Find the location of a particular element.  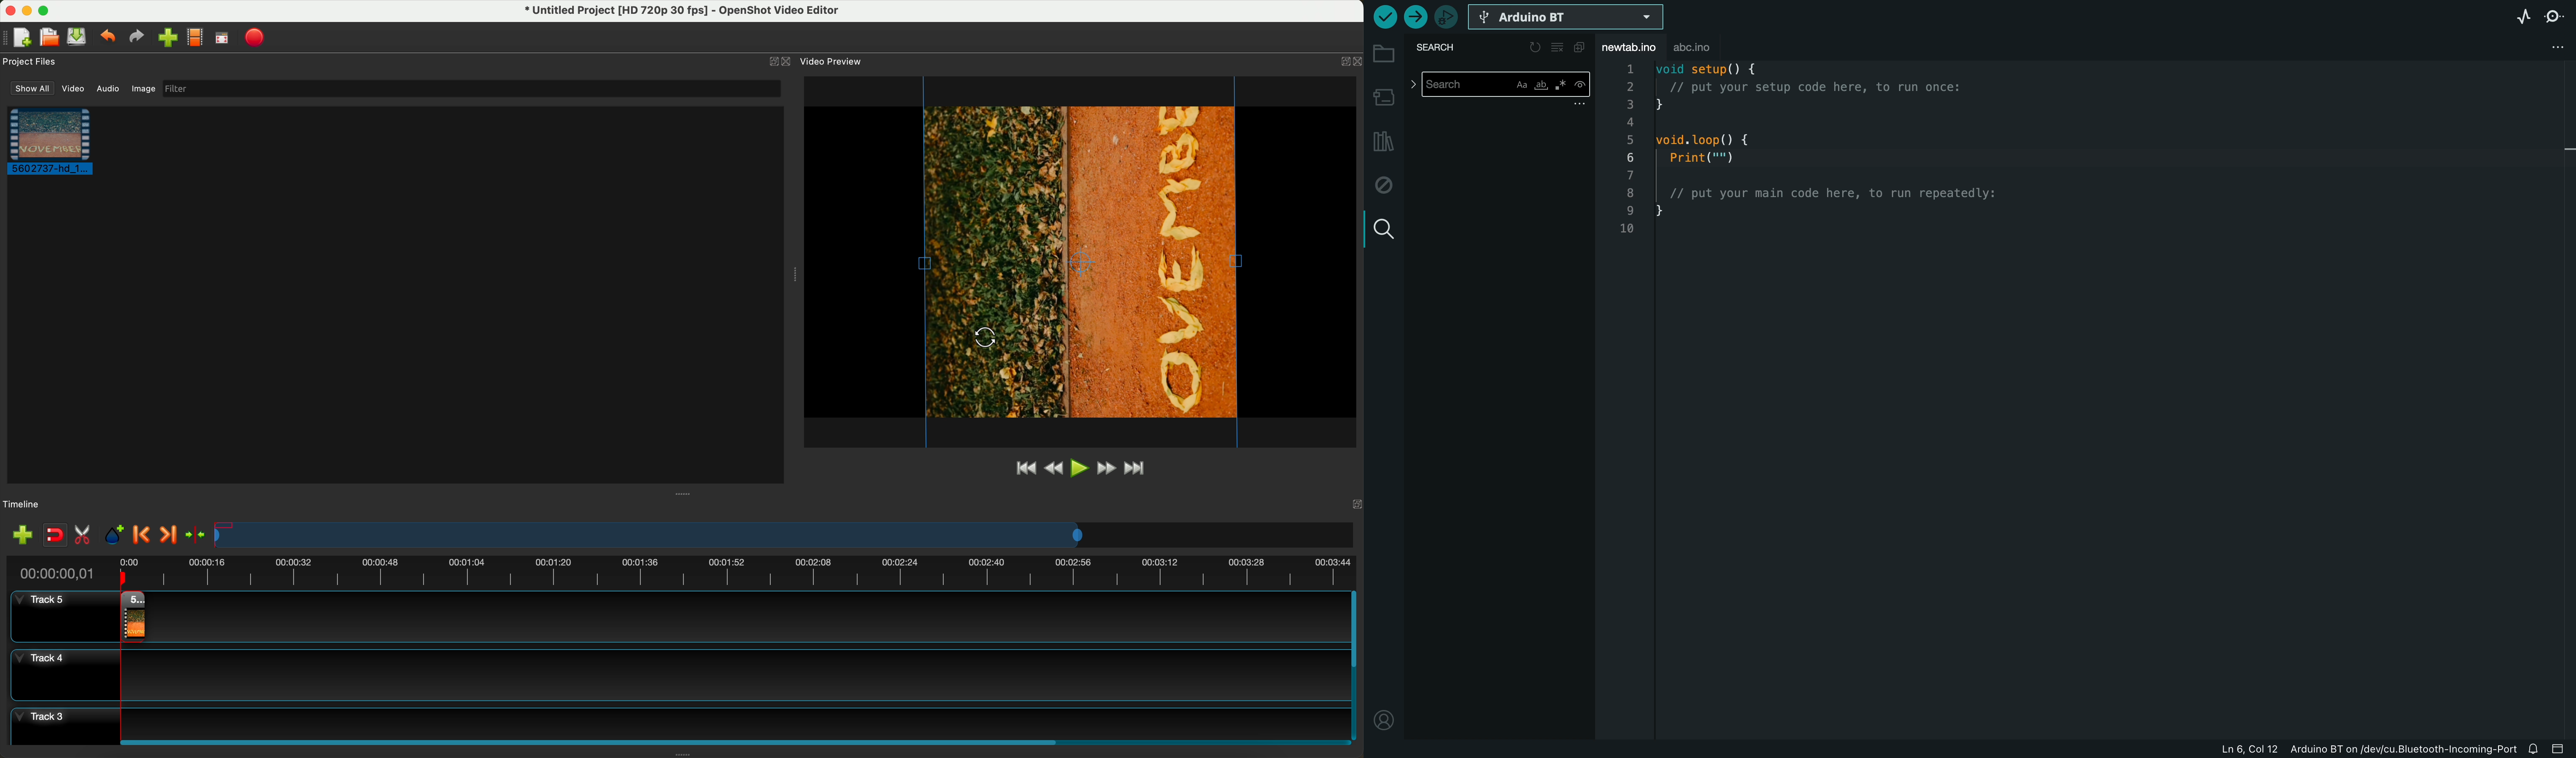

import files is located at coordinates (167, 38).